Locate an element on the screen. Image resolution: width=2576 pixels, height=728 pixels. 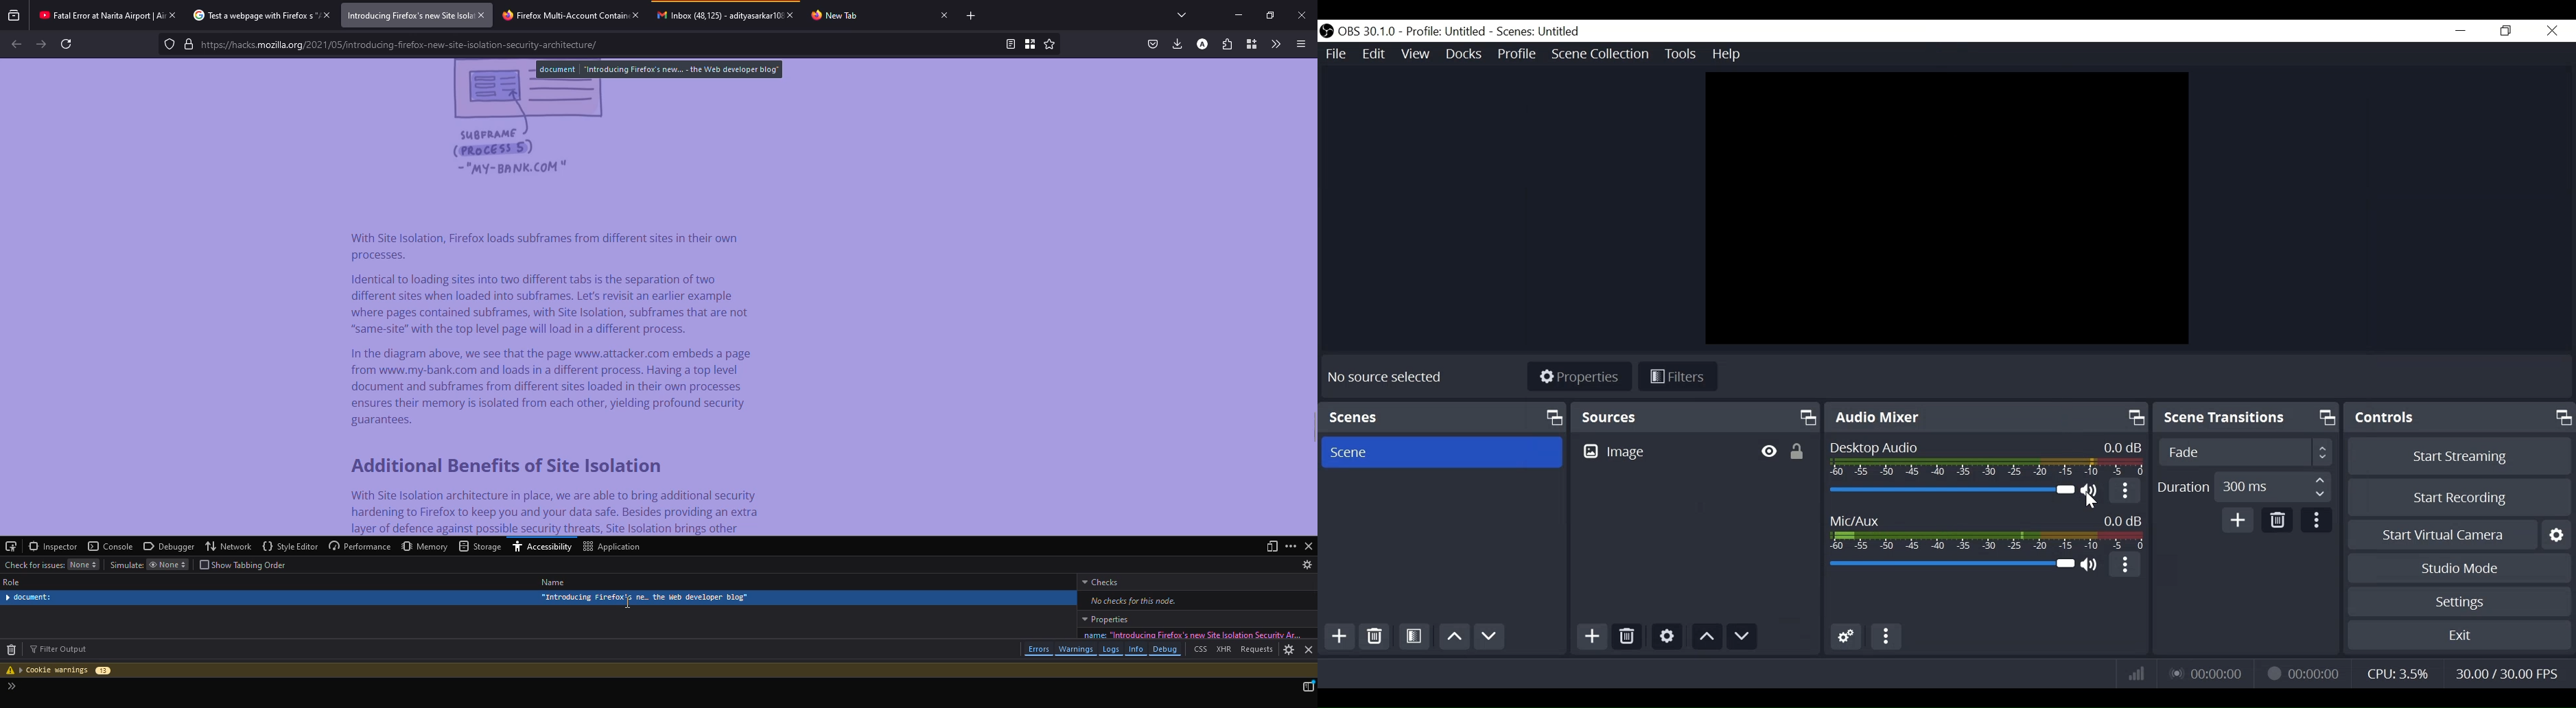
add is located at coordinates (972, 16).